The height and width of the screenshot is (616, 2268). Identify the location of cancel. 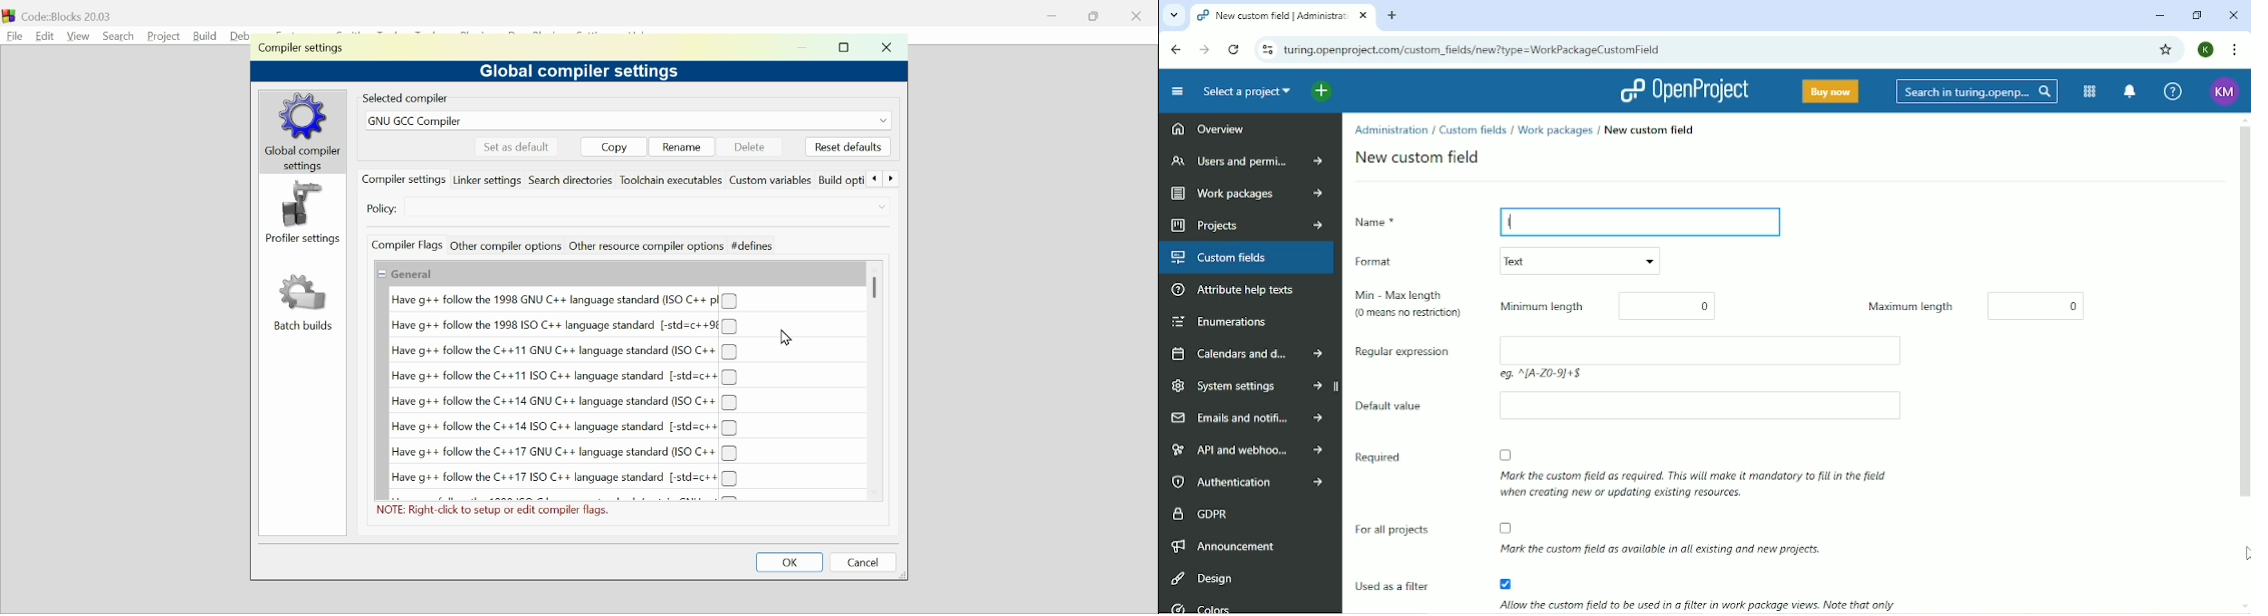
(1137, 17).